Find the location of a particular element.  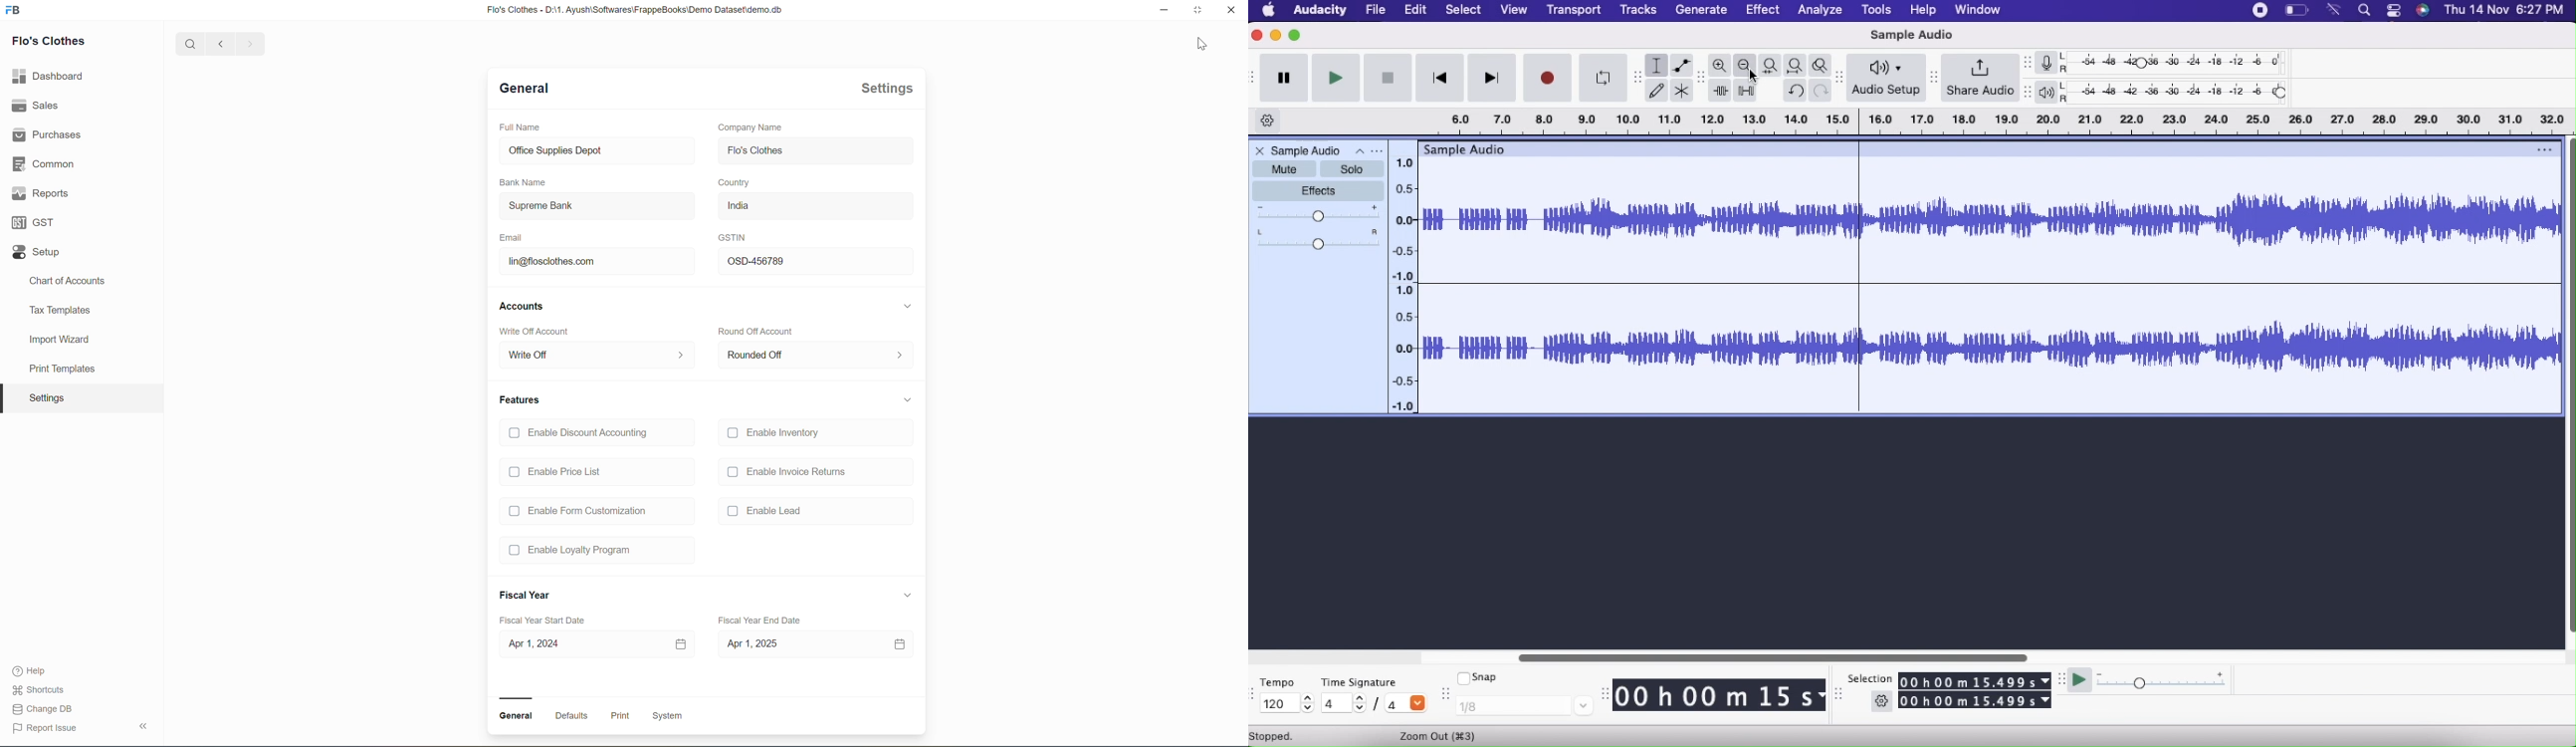

Skip to end is located at coordinates (1491, 78).